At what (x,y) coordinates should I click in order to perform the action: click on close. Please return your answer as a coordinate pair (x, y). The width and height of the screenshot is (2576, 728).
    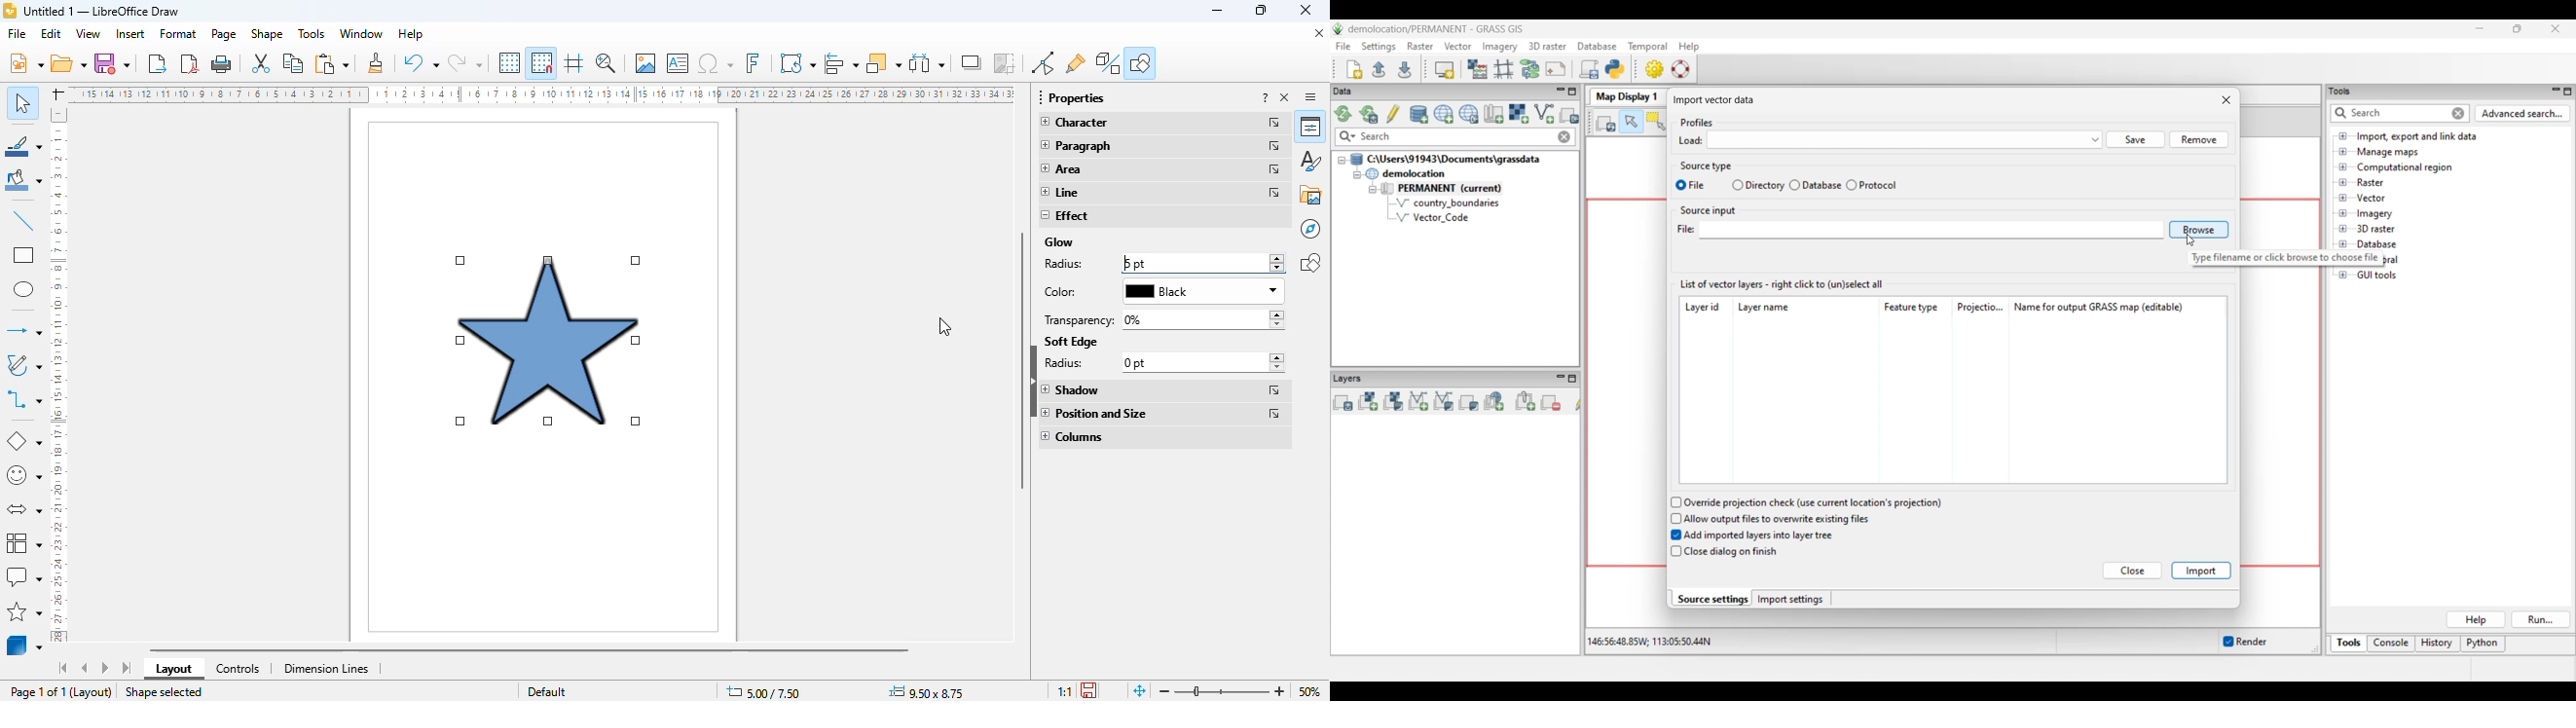
    Looking at the image, I should click on (1306, 11).